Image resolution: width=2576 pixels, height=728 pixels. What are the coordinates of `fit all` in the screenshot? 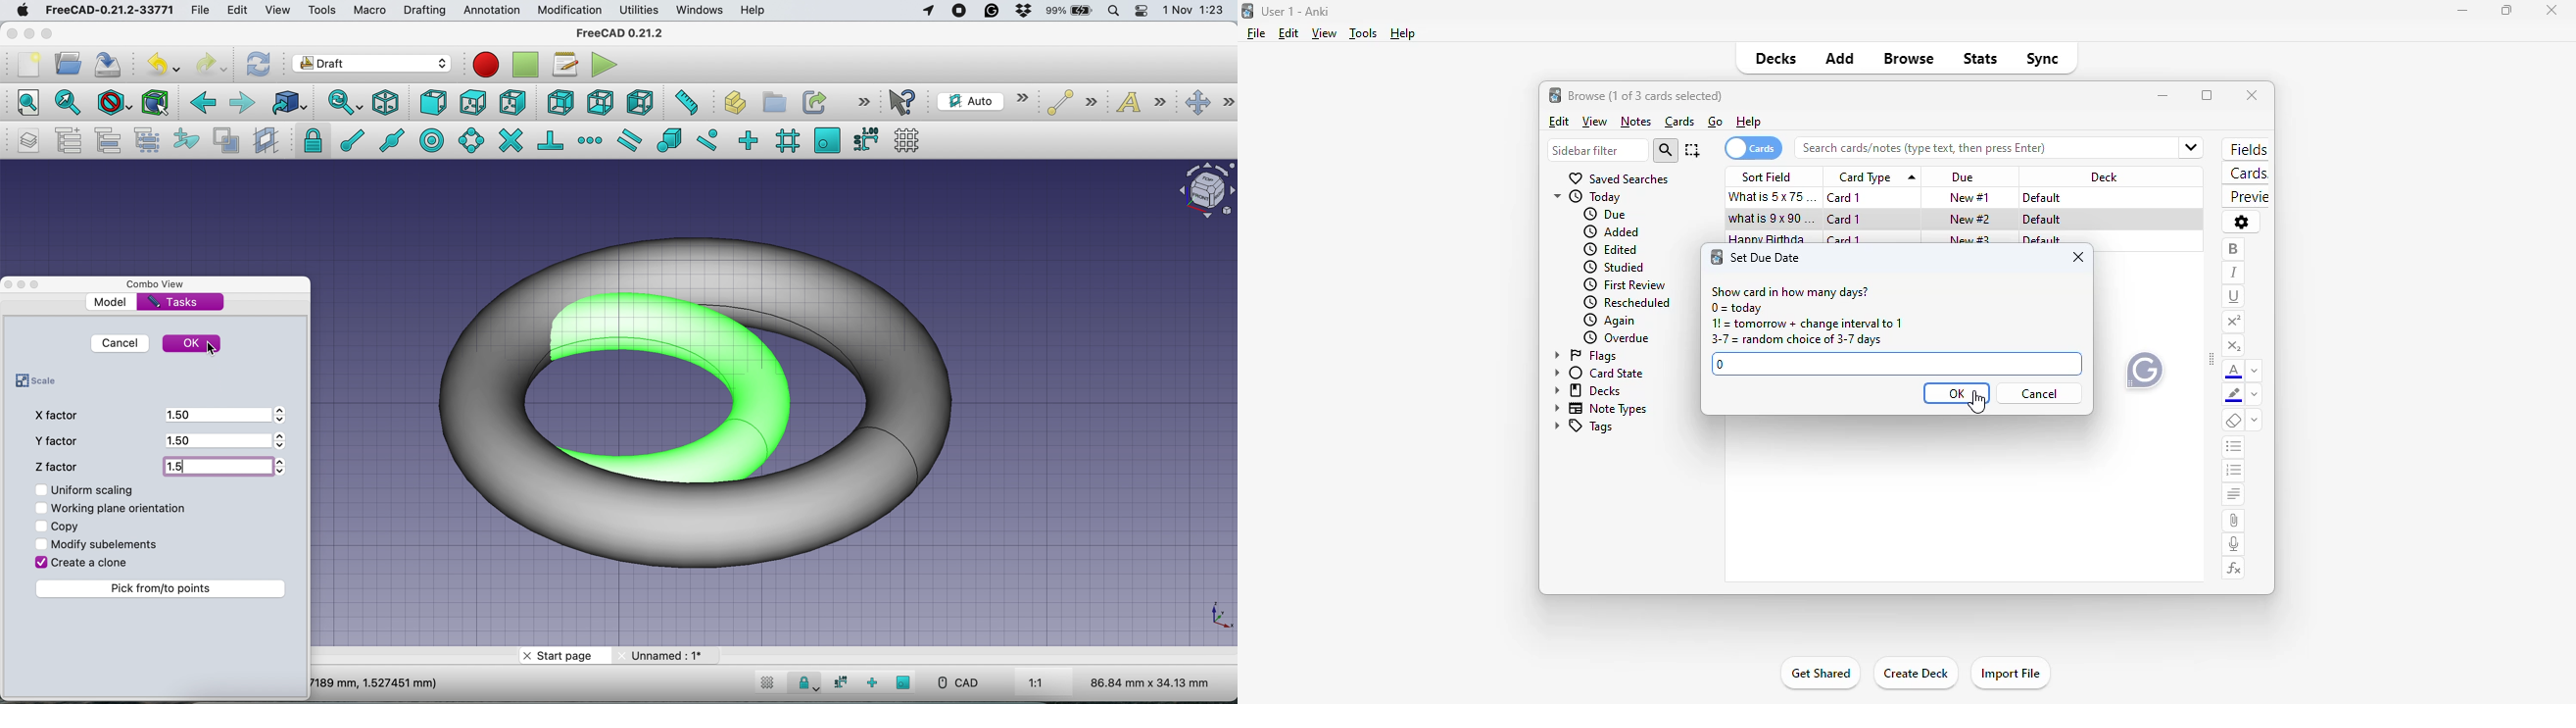 It's located at (26, 104).